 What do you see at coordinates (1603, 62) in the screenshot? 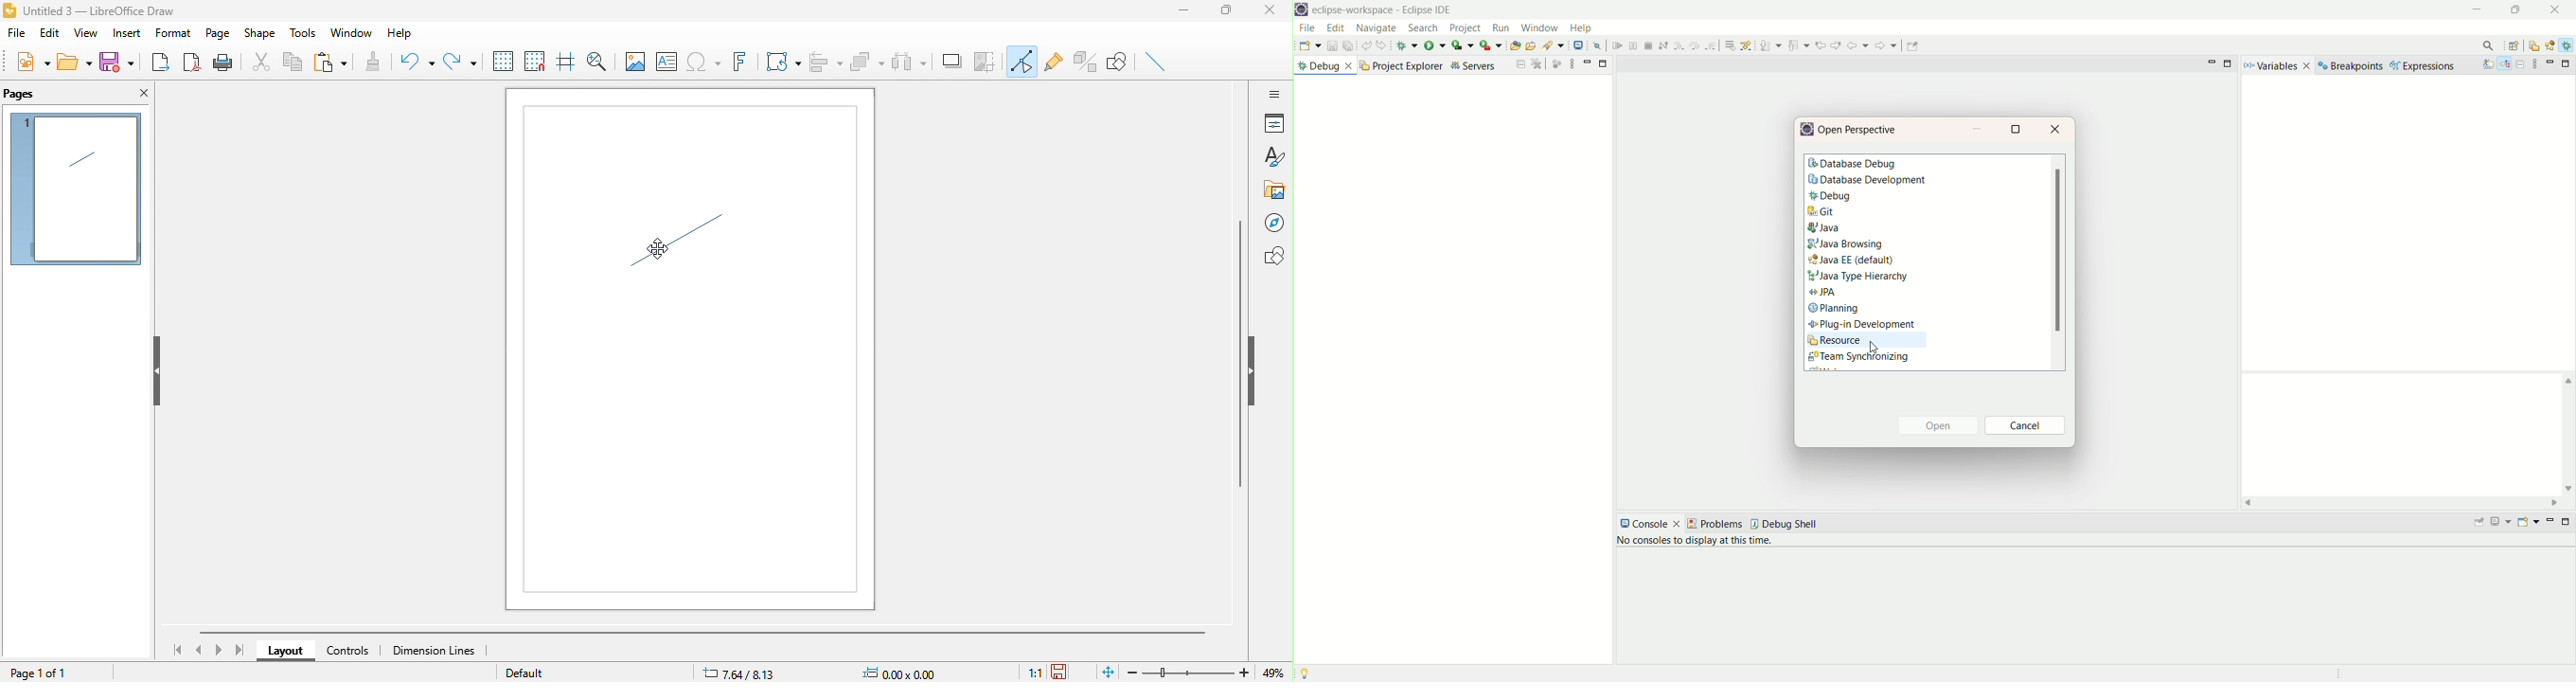
I see `maximize` at bounding box center [1603, 62].